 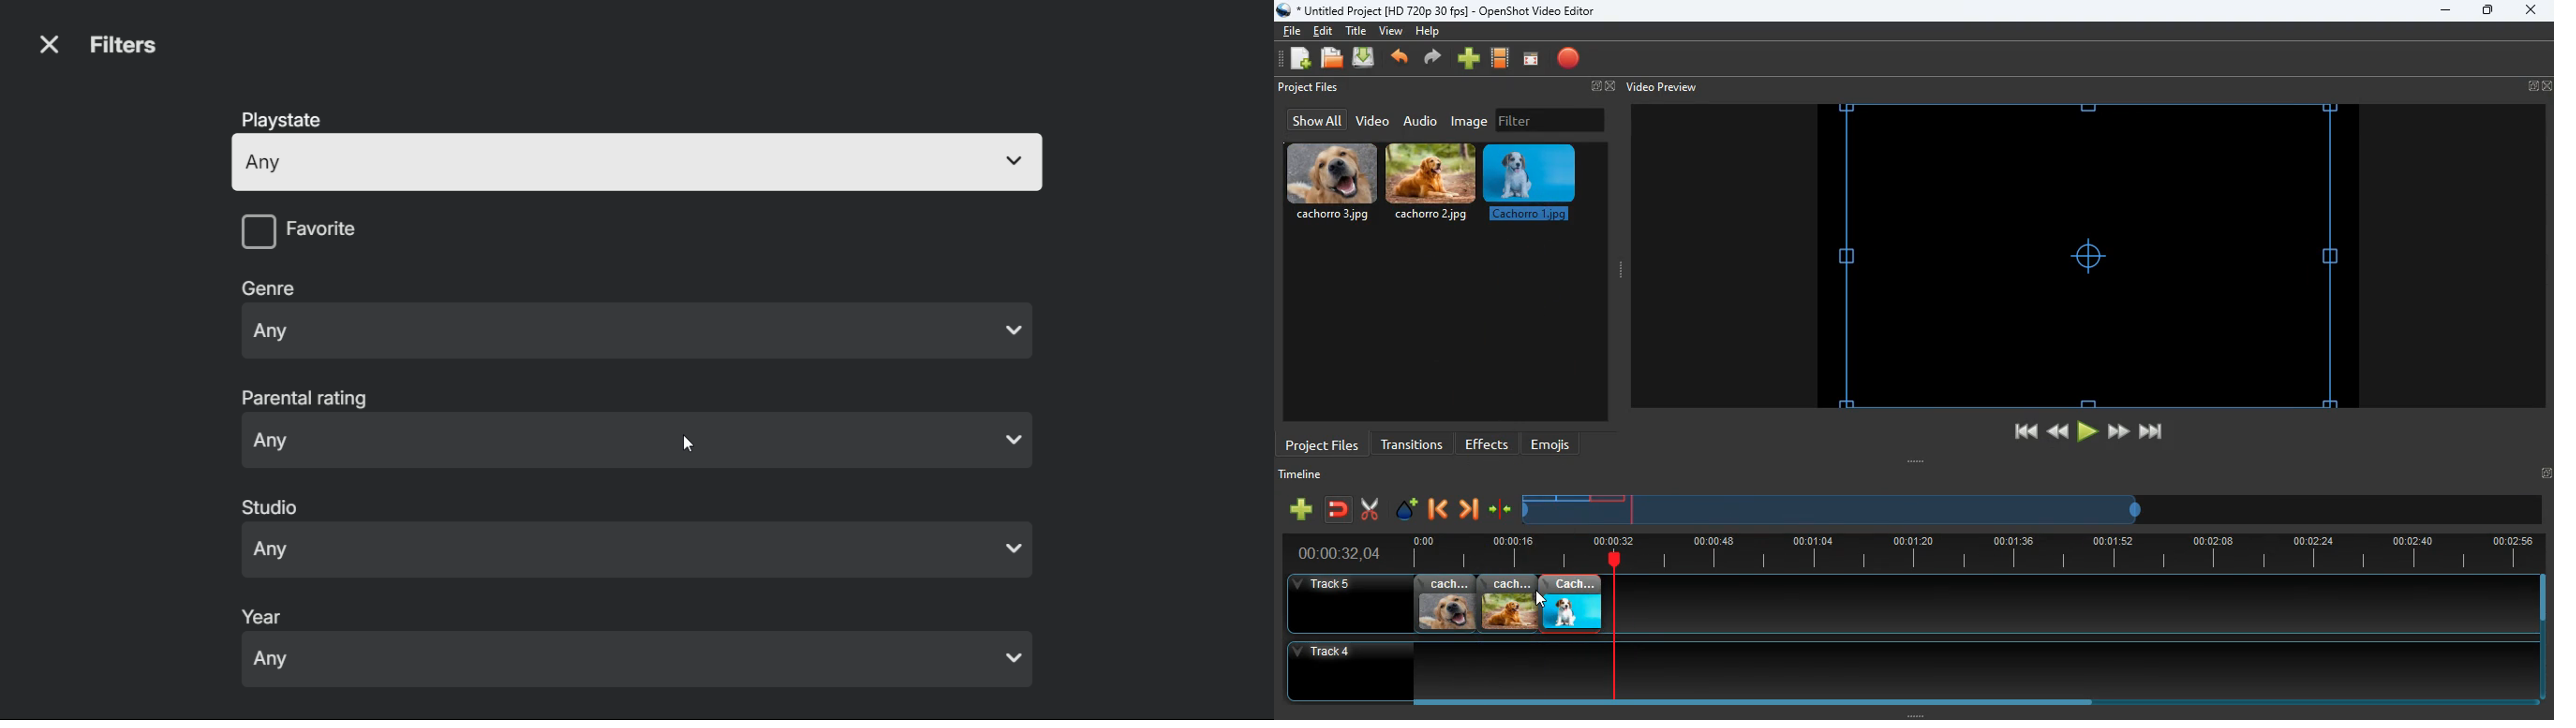 What do you see at coordinates (1392, 31) in the screenshot?
I see `view` at bounding box center [1392, 31].